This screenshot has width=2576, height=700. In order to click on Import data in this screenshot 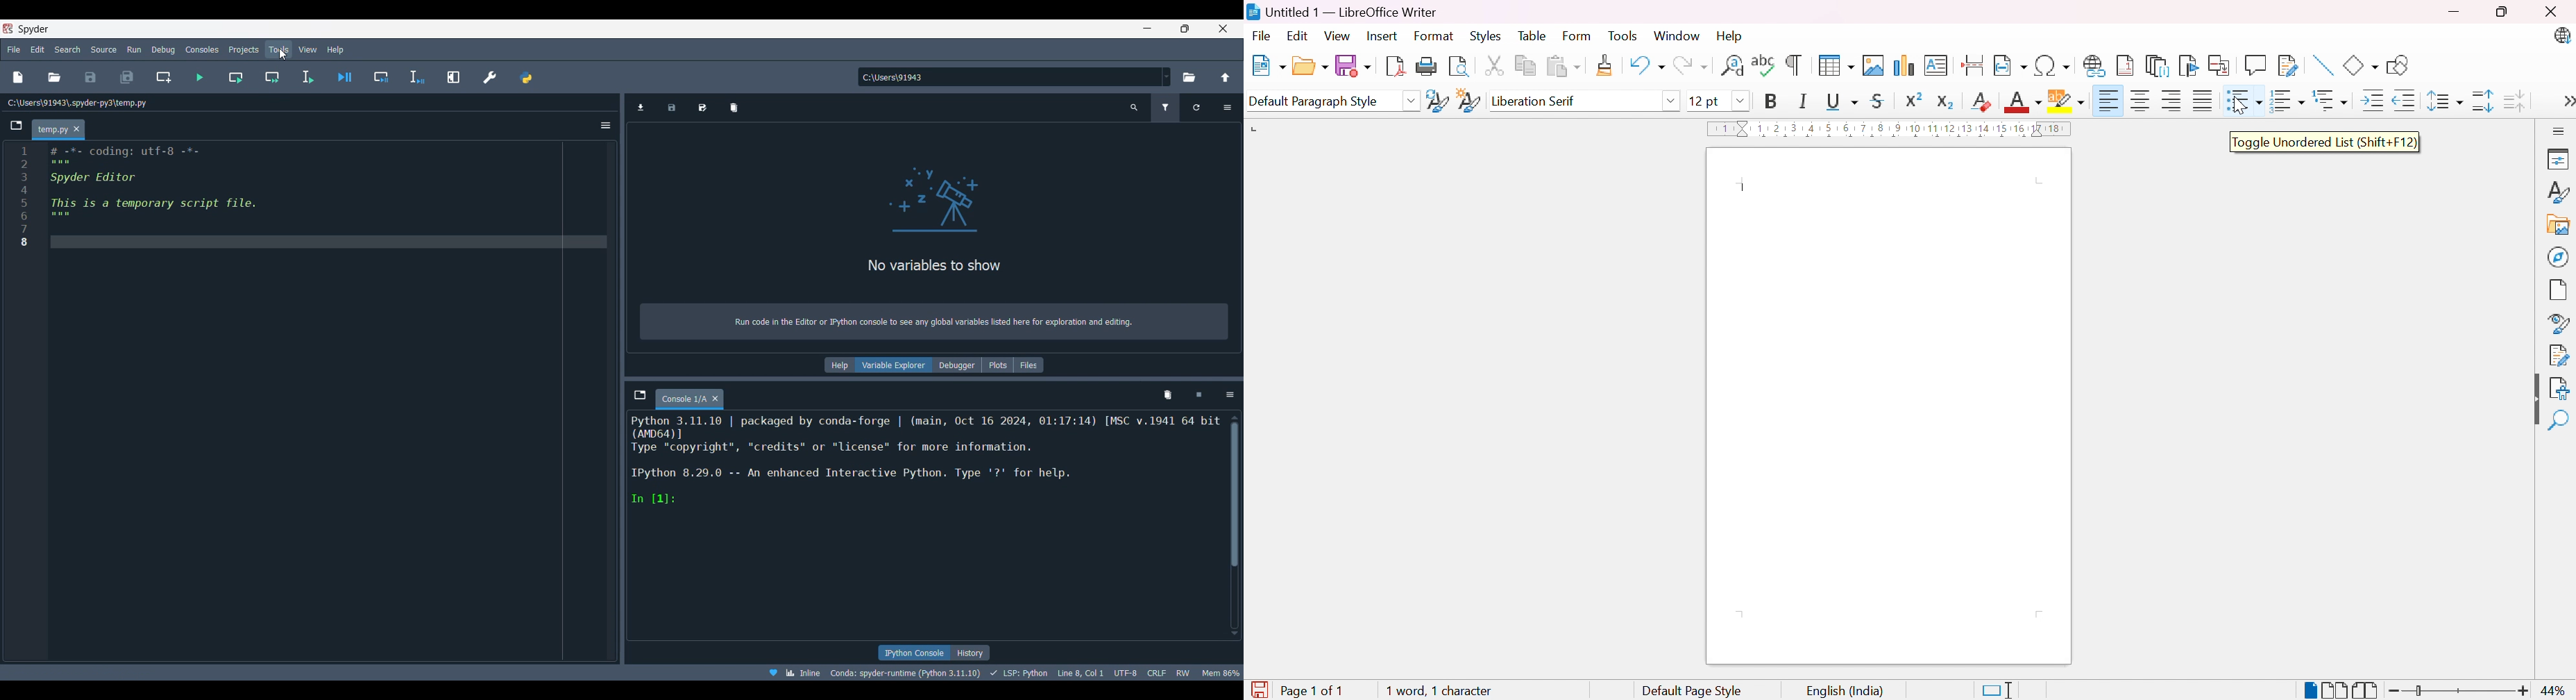, I will do `click(641, 108)`.